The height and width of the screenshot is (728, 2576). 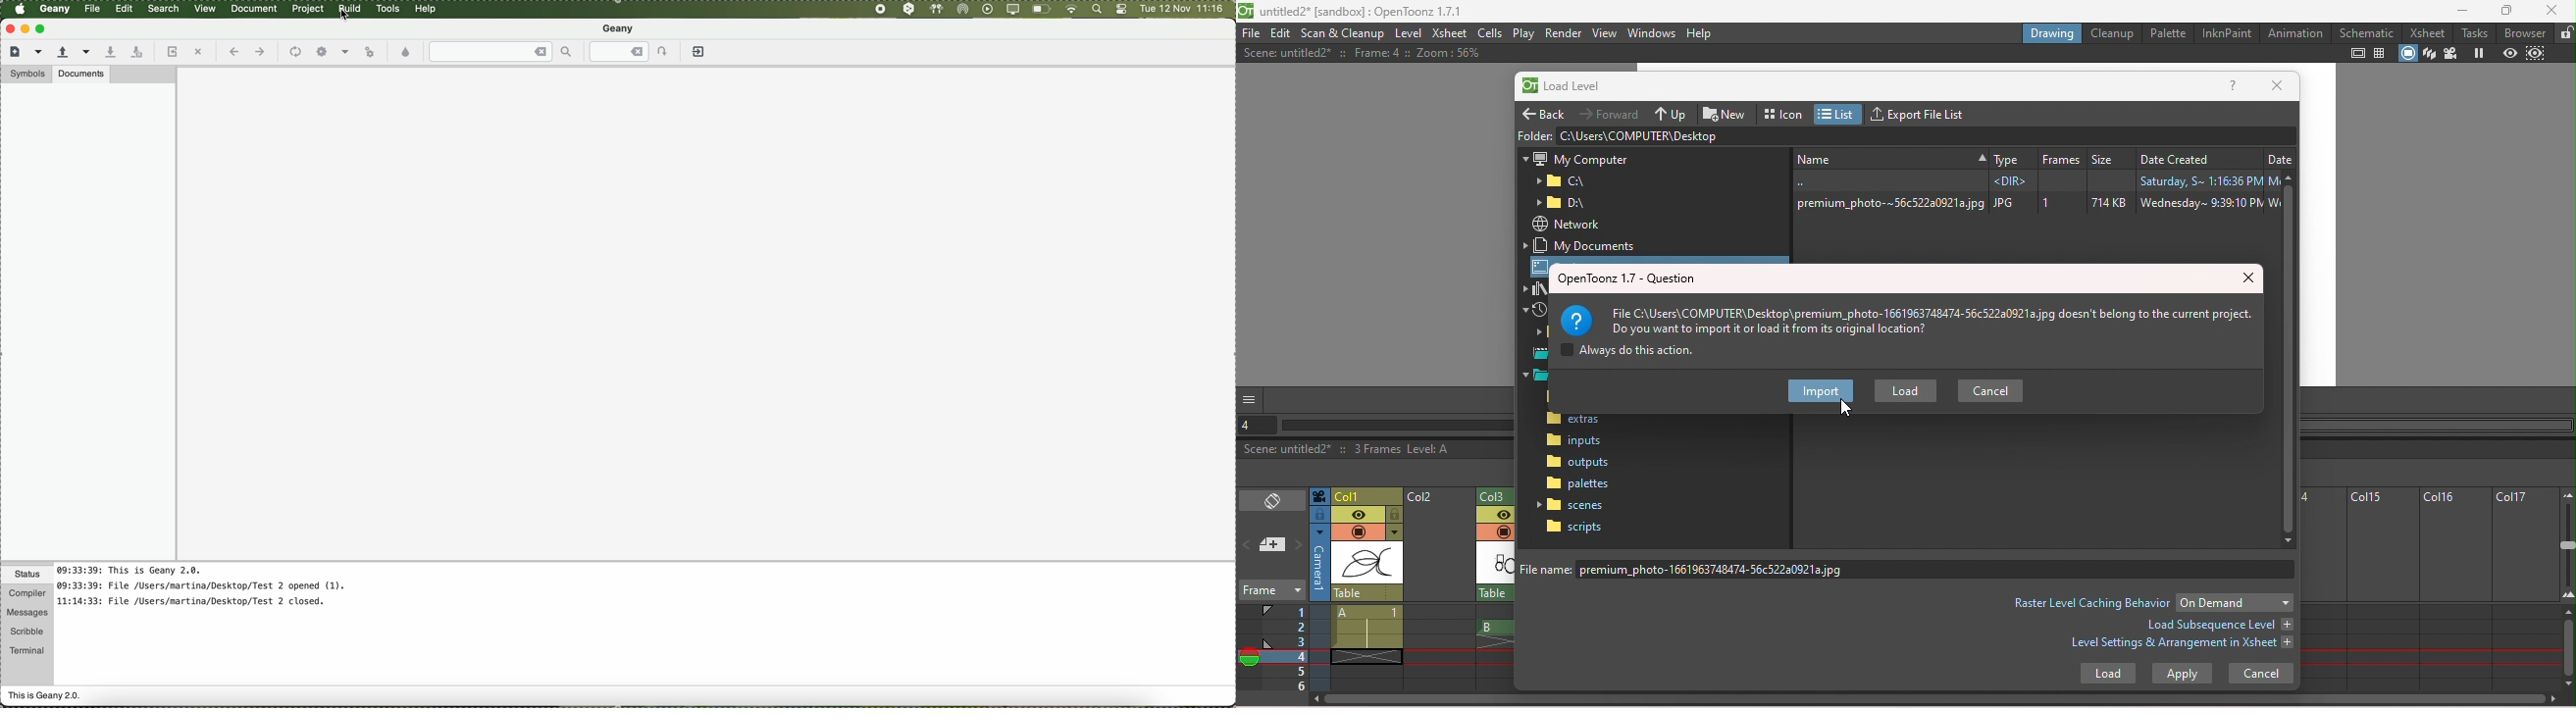 What do you see at coordinates (880, 9) in the screenshot?
I see `stop recording` at bounding box center [880, 9].